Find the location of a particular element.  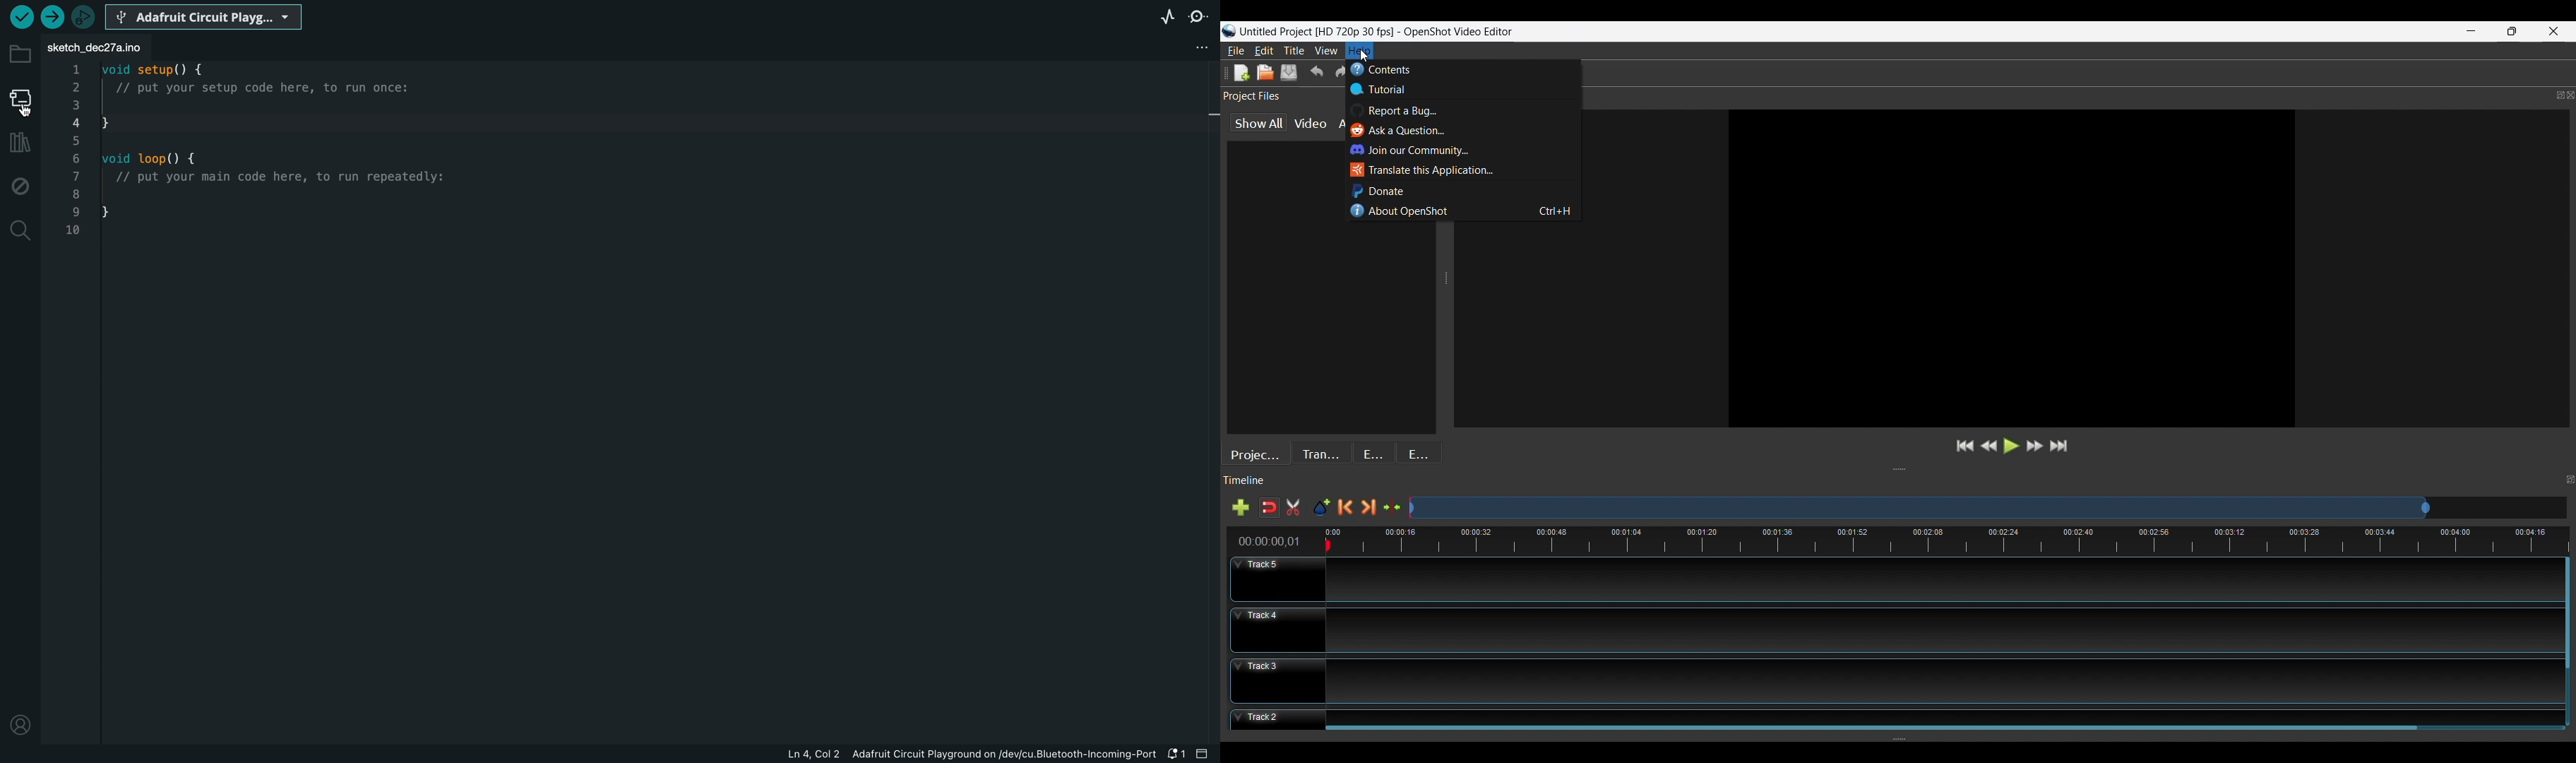

Razor is located at coordinates (1294, 507).